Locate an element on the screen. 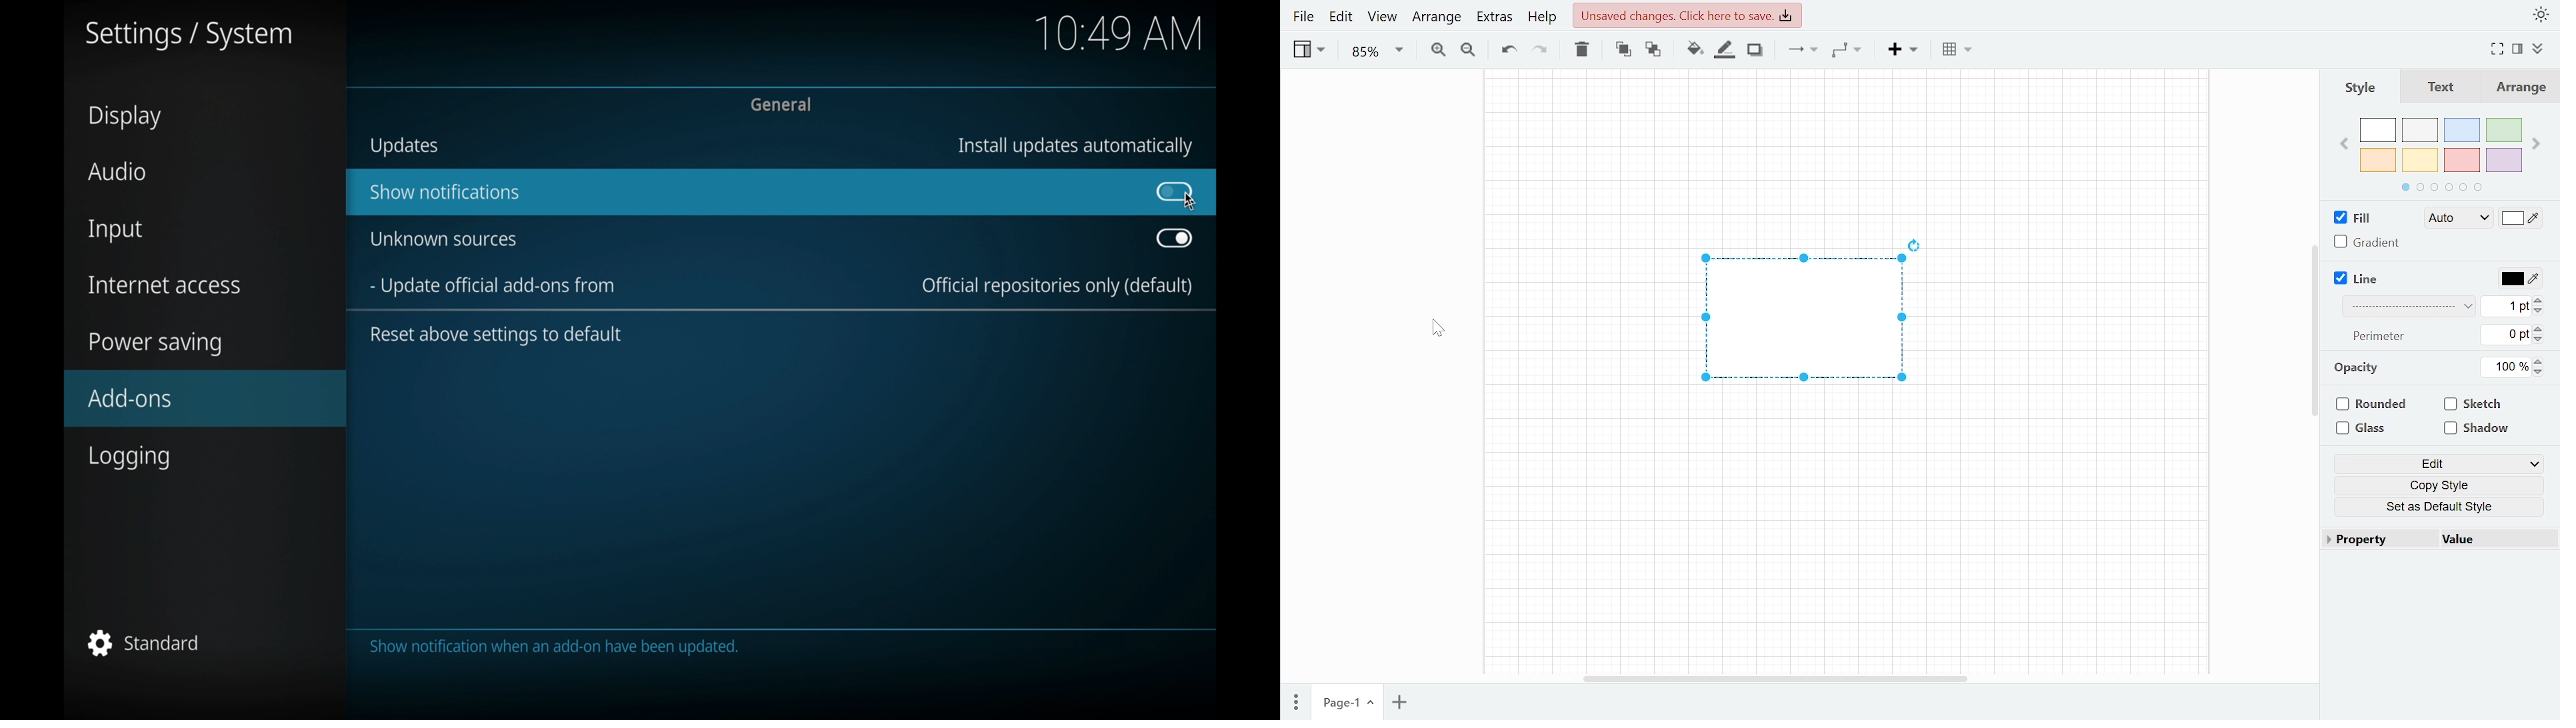 The image size is (2576, 728). Decrease opacity is located at coordinates (2542, 373).